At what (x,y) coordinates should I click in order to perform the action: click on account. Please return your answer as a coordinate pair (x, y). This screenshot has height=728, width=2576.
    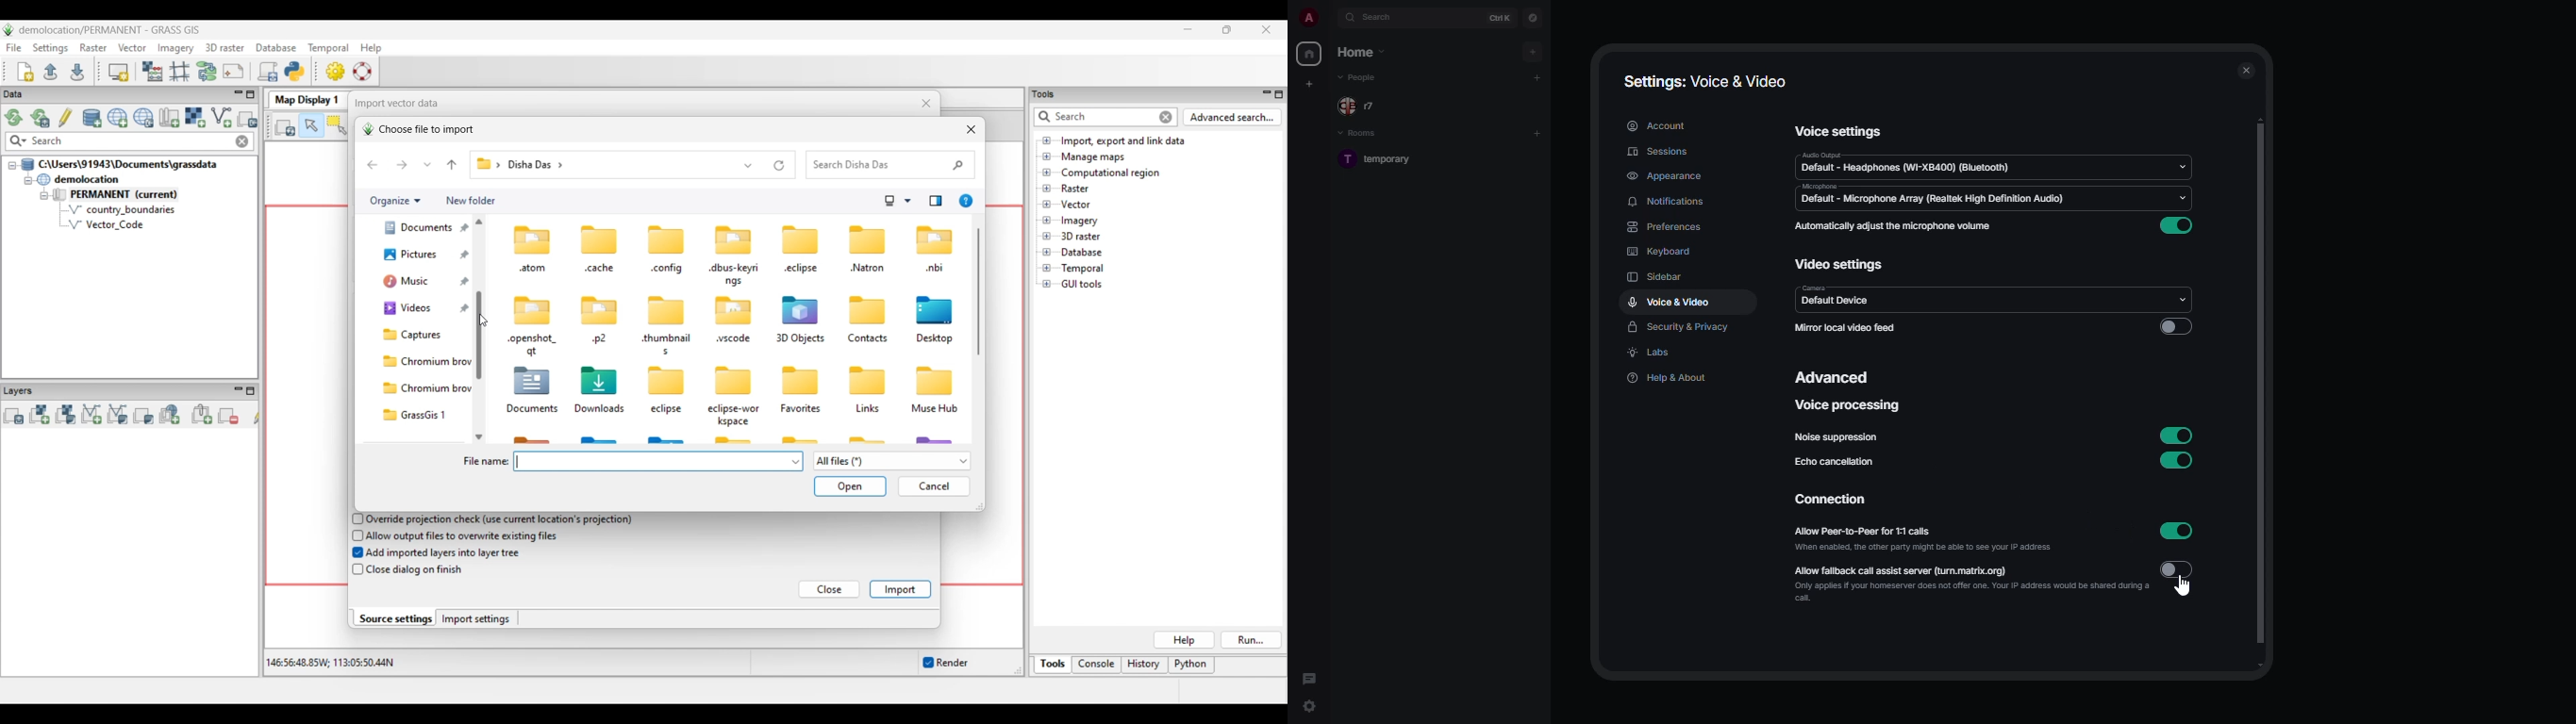
    Looking at the image, I should click on (1657, 127).